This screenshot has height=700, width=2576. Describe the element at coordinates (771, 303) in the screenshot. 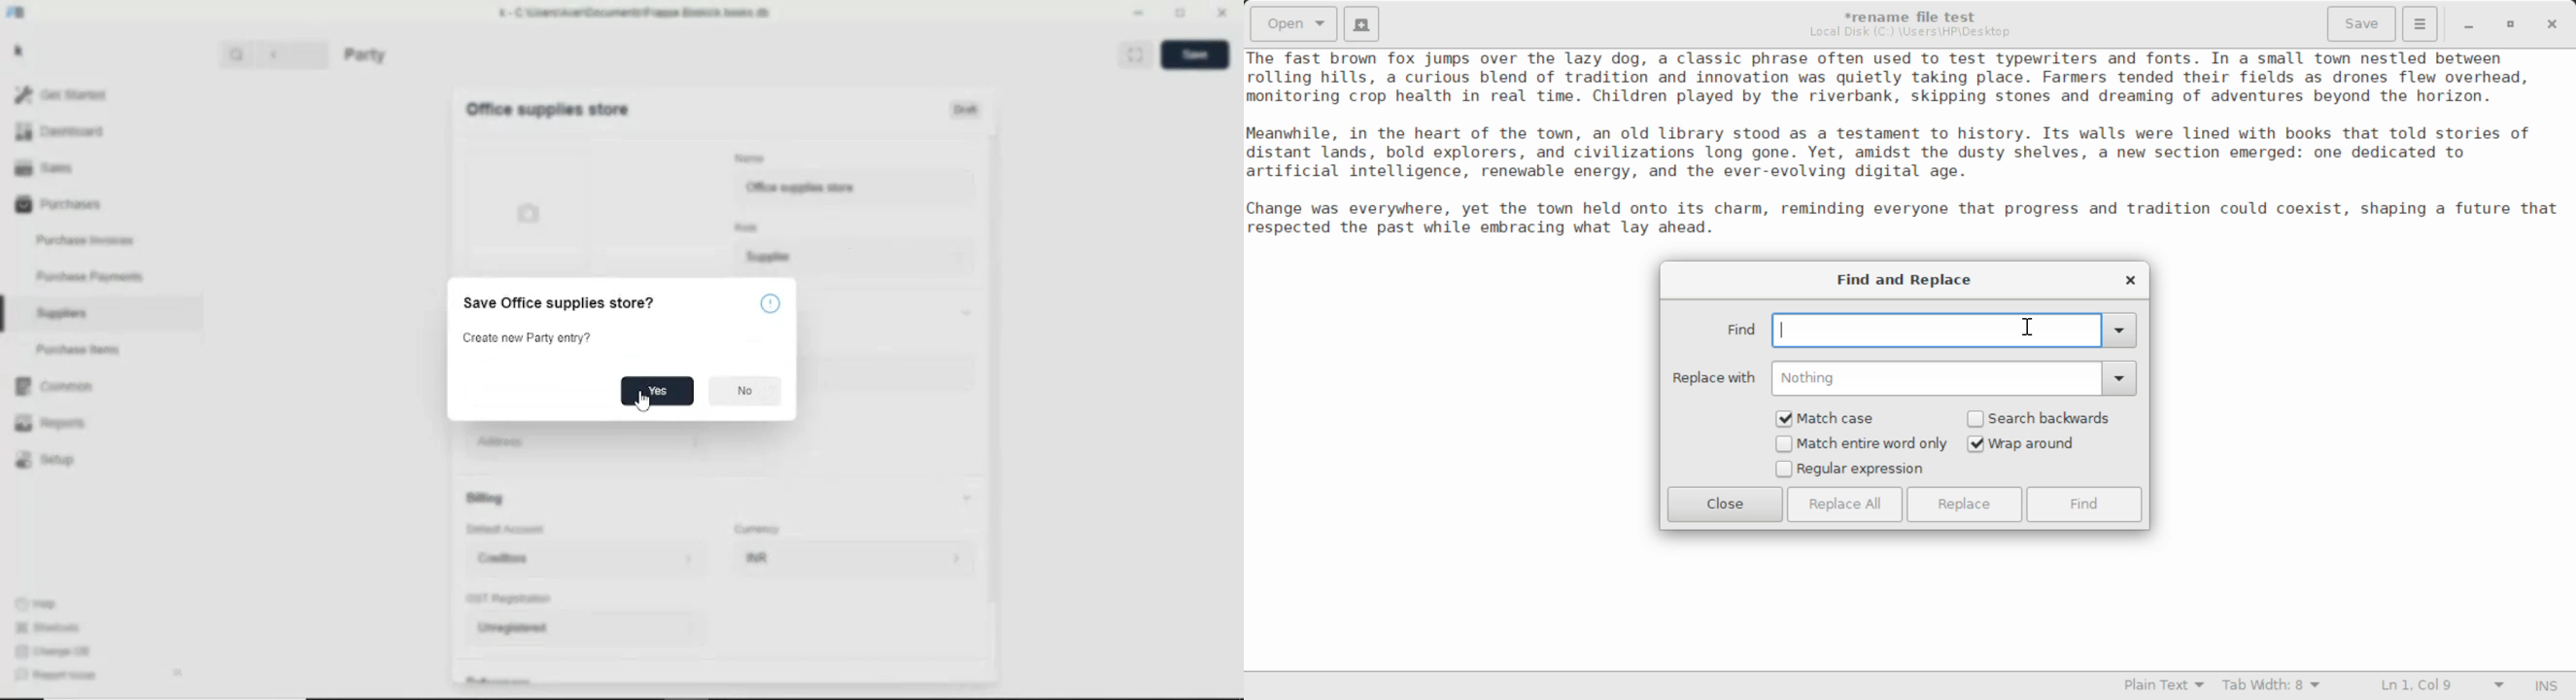

I see `!` at that location.